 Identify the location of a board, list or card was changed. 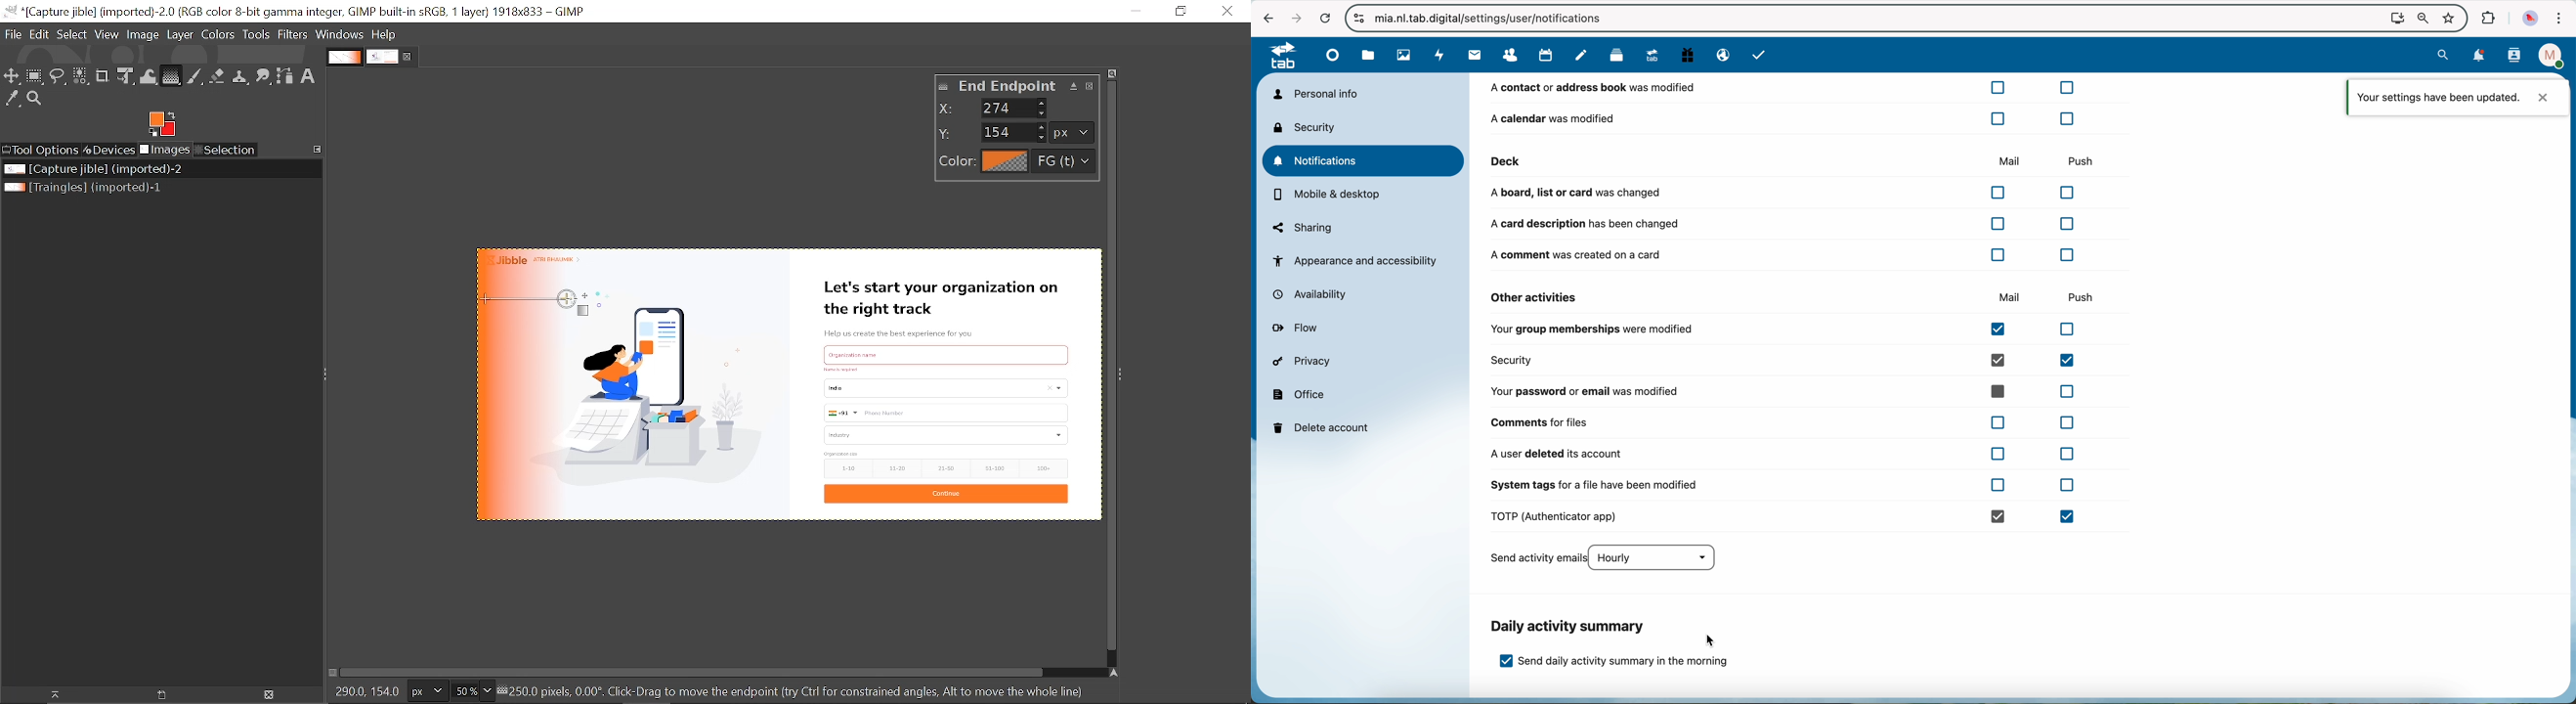
(1788, 193).